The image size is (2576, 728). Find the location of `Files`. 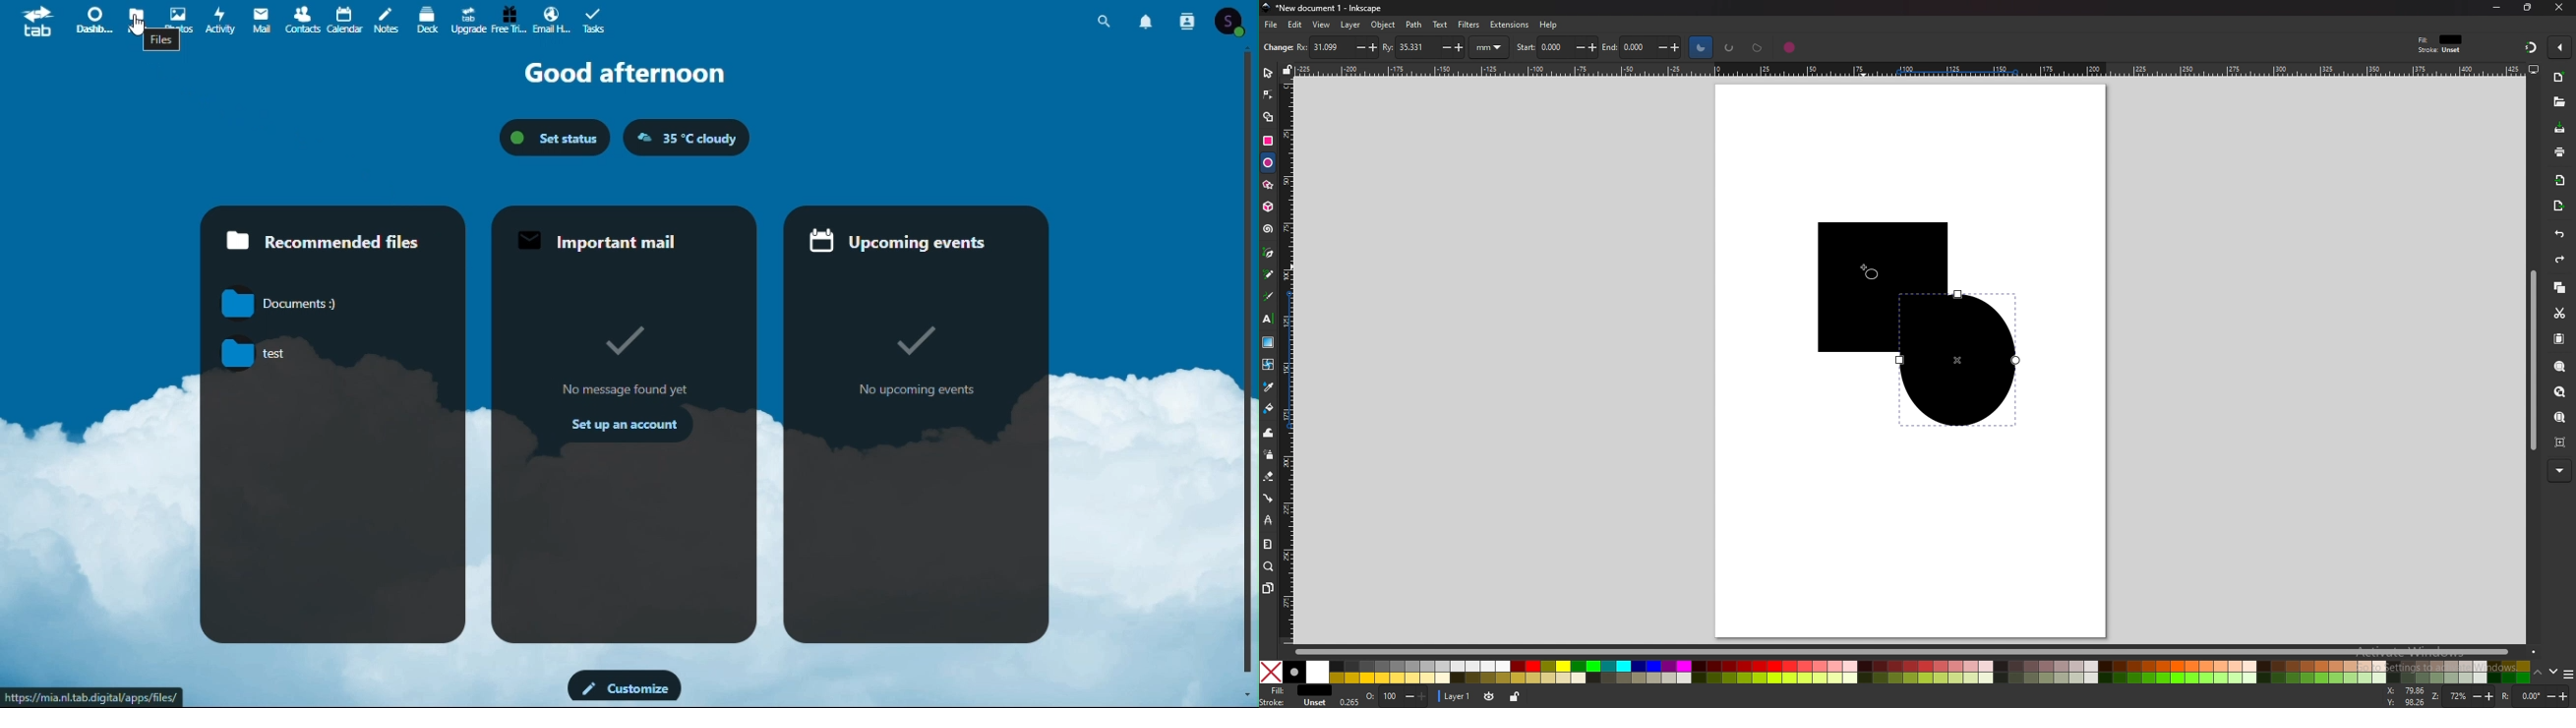

Files is located at coordinates (133, 14).